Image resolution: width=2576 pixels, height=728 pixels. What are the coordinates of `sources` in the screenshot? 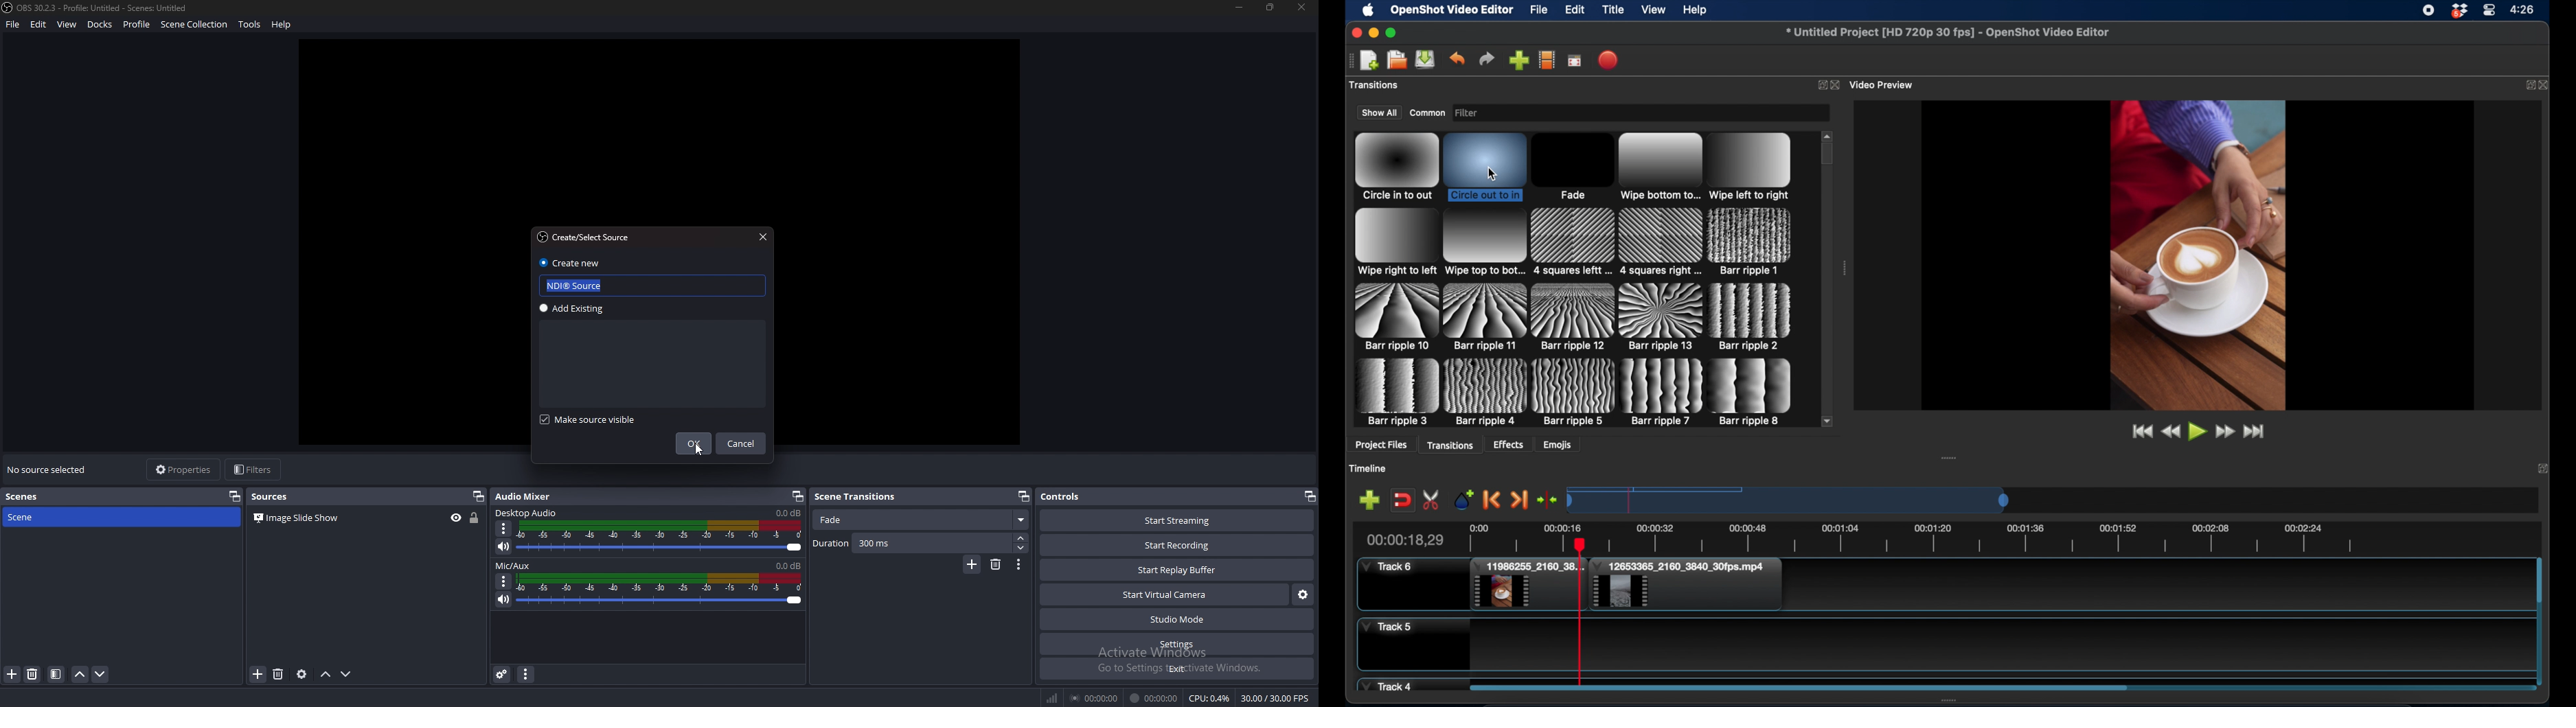 It's located at (275, 496).